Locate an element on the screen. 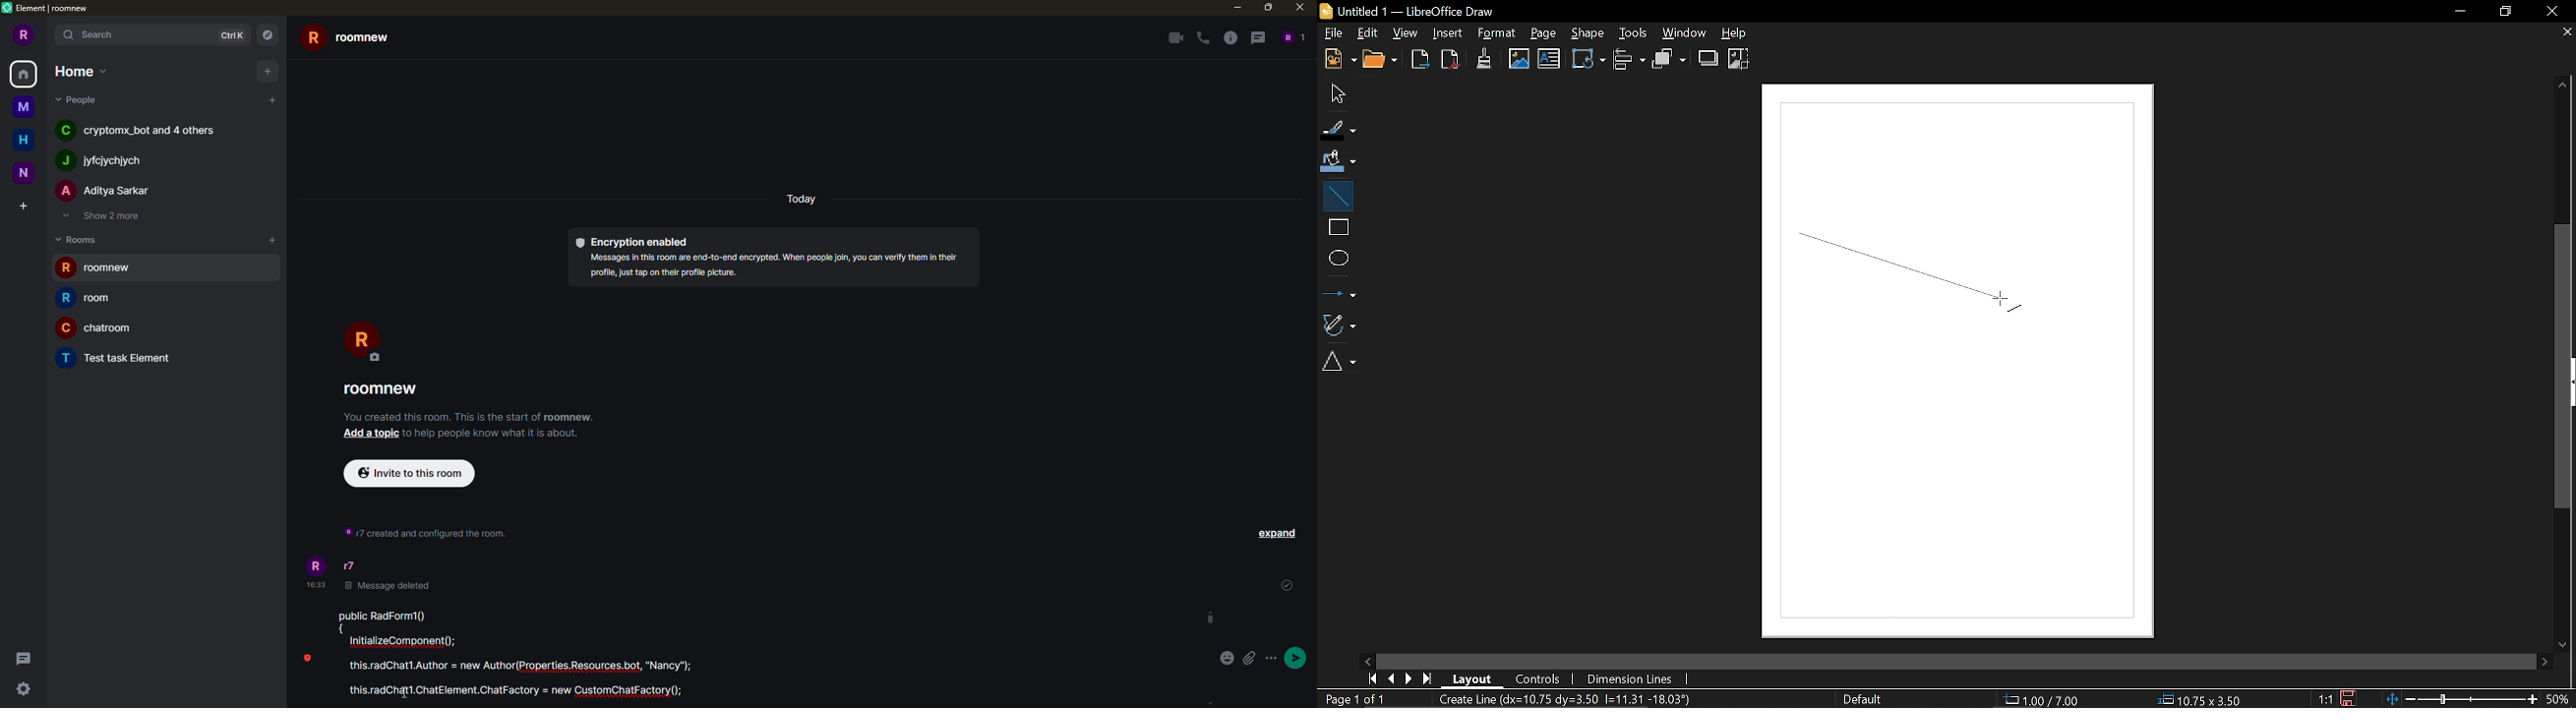 Image resolution: width=2576 pixels, height=728 pixels. Line is located at coordinates (1337, 194).